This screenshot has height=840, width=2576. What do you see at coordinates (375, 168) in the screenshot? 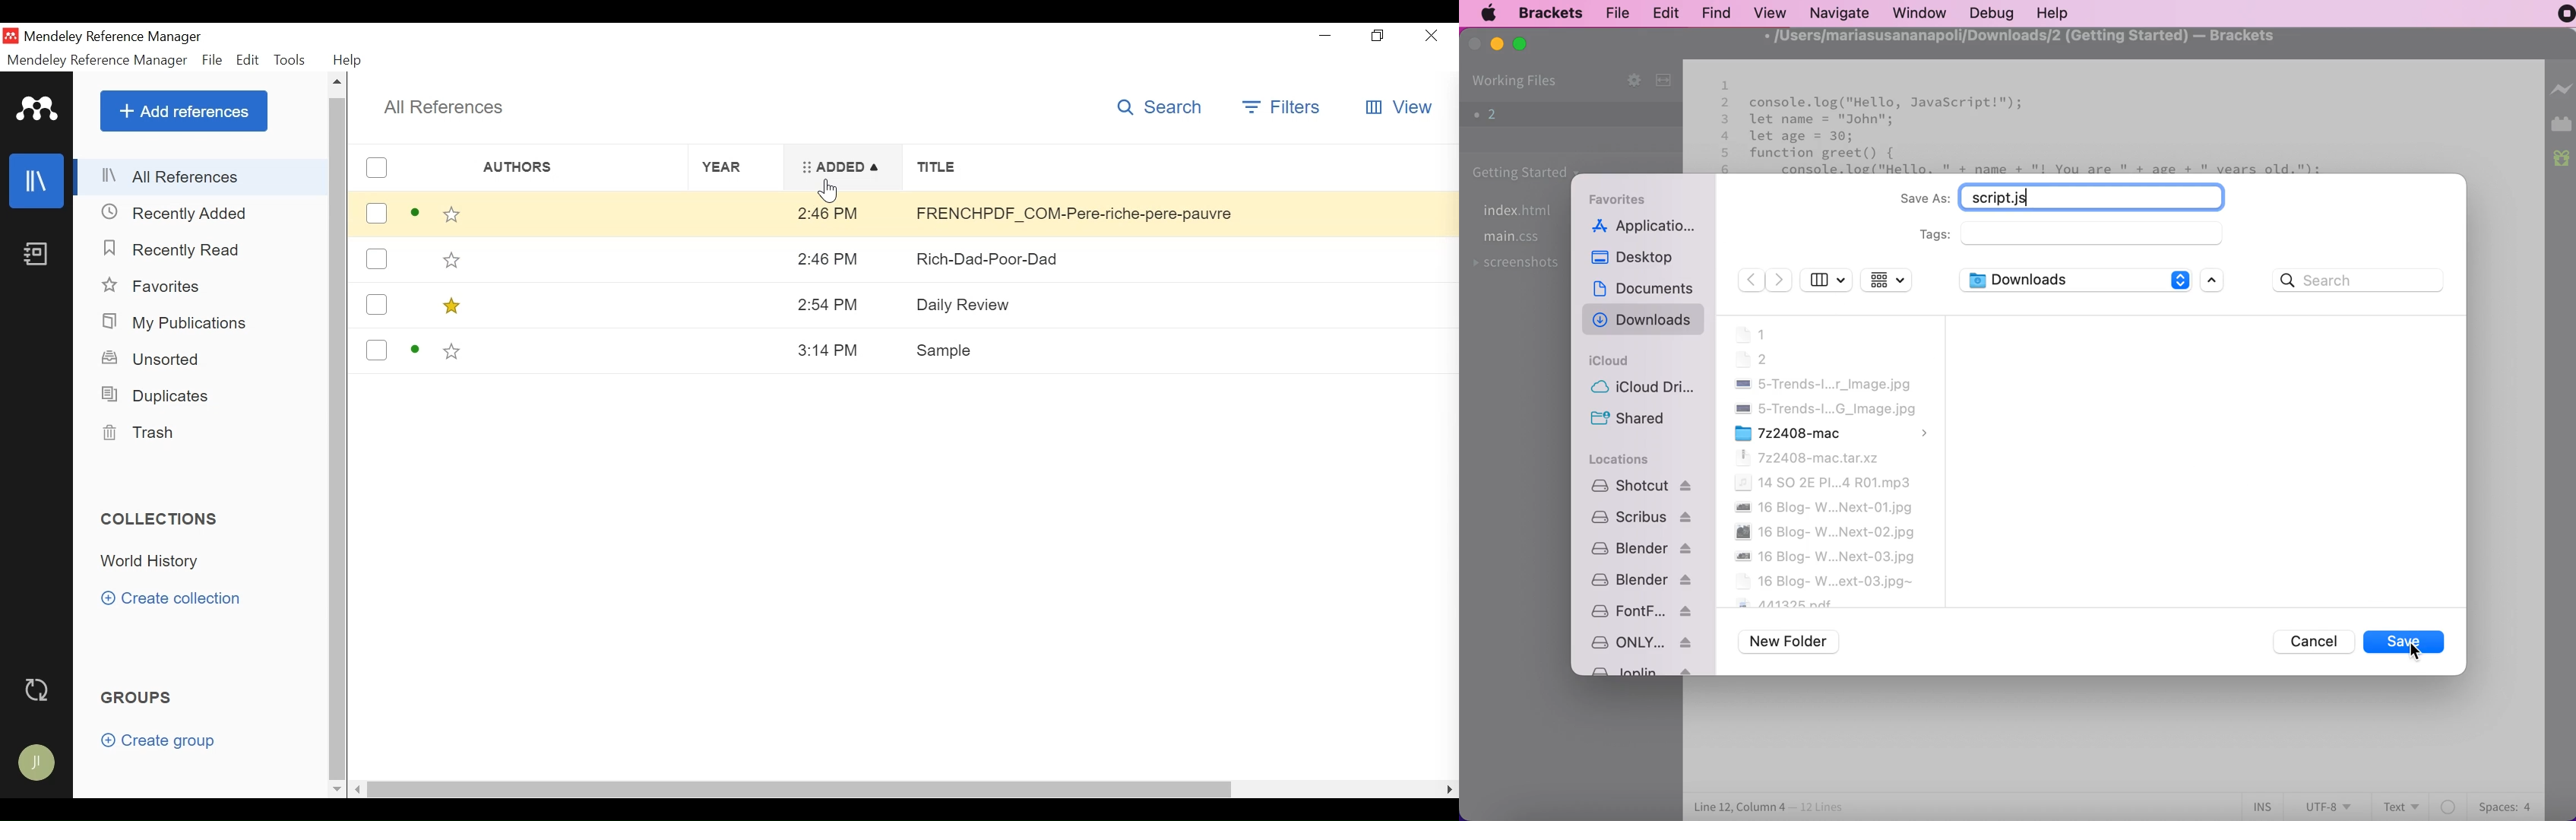
I see `(un)select` at bounding box center [375, 168].